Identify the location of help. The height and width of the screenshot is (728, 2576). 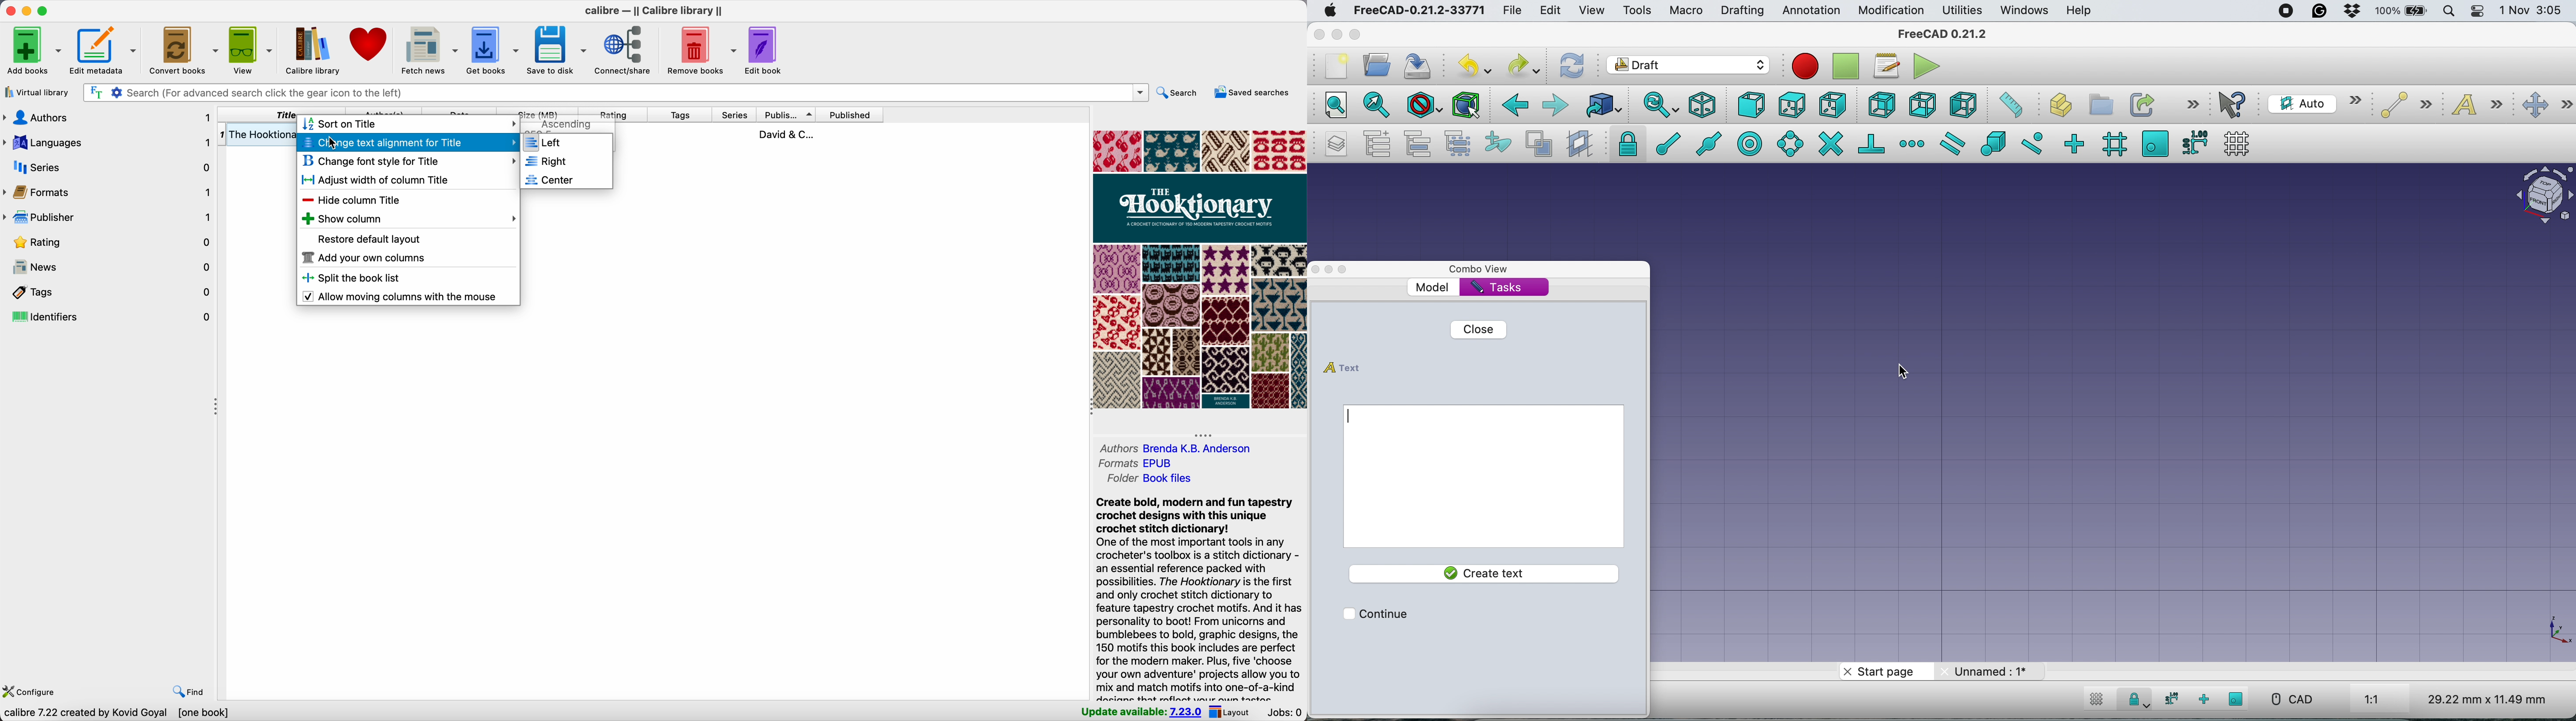
(2077, 12).